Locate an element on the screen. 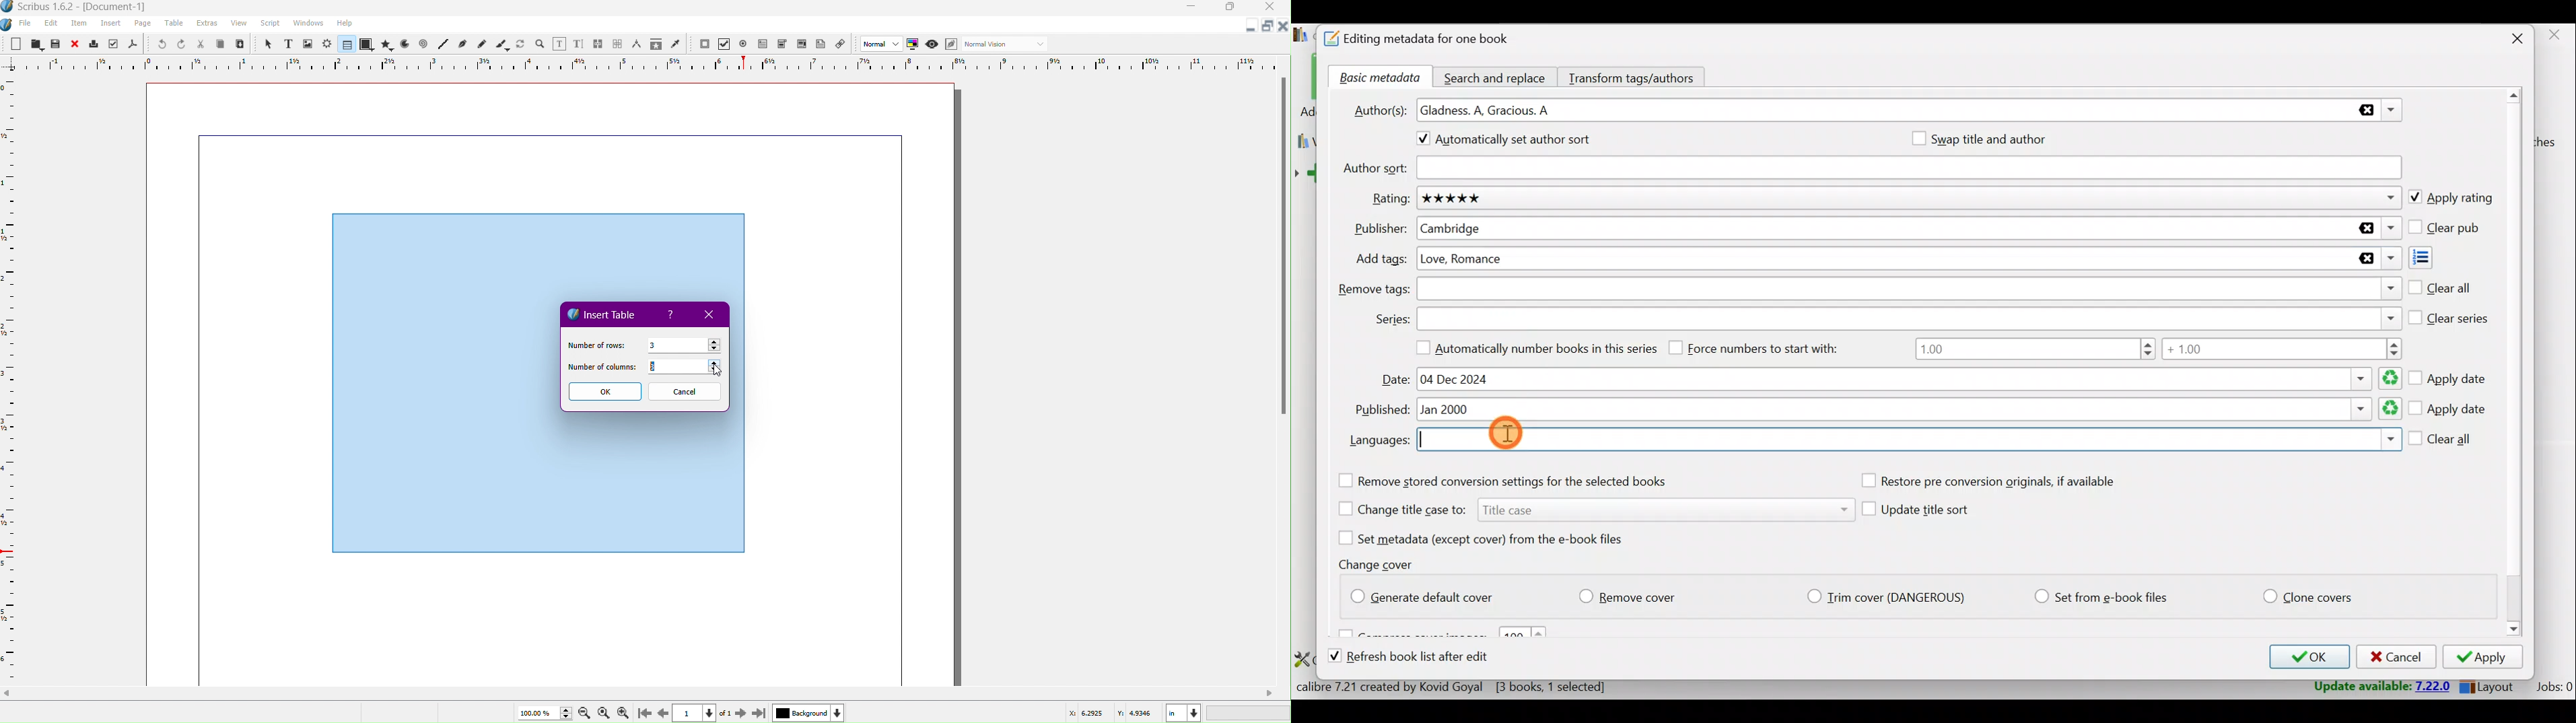  Minimize is located at coordinates (1248, 28).